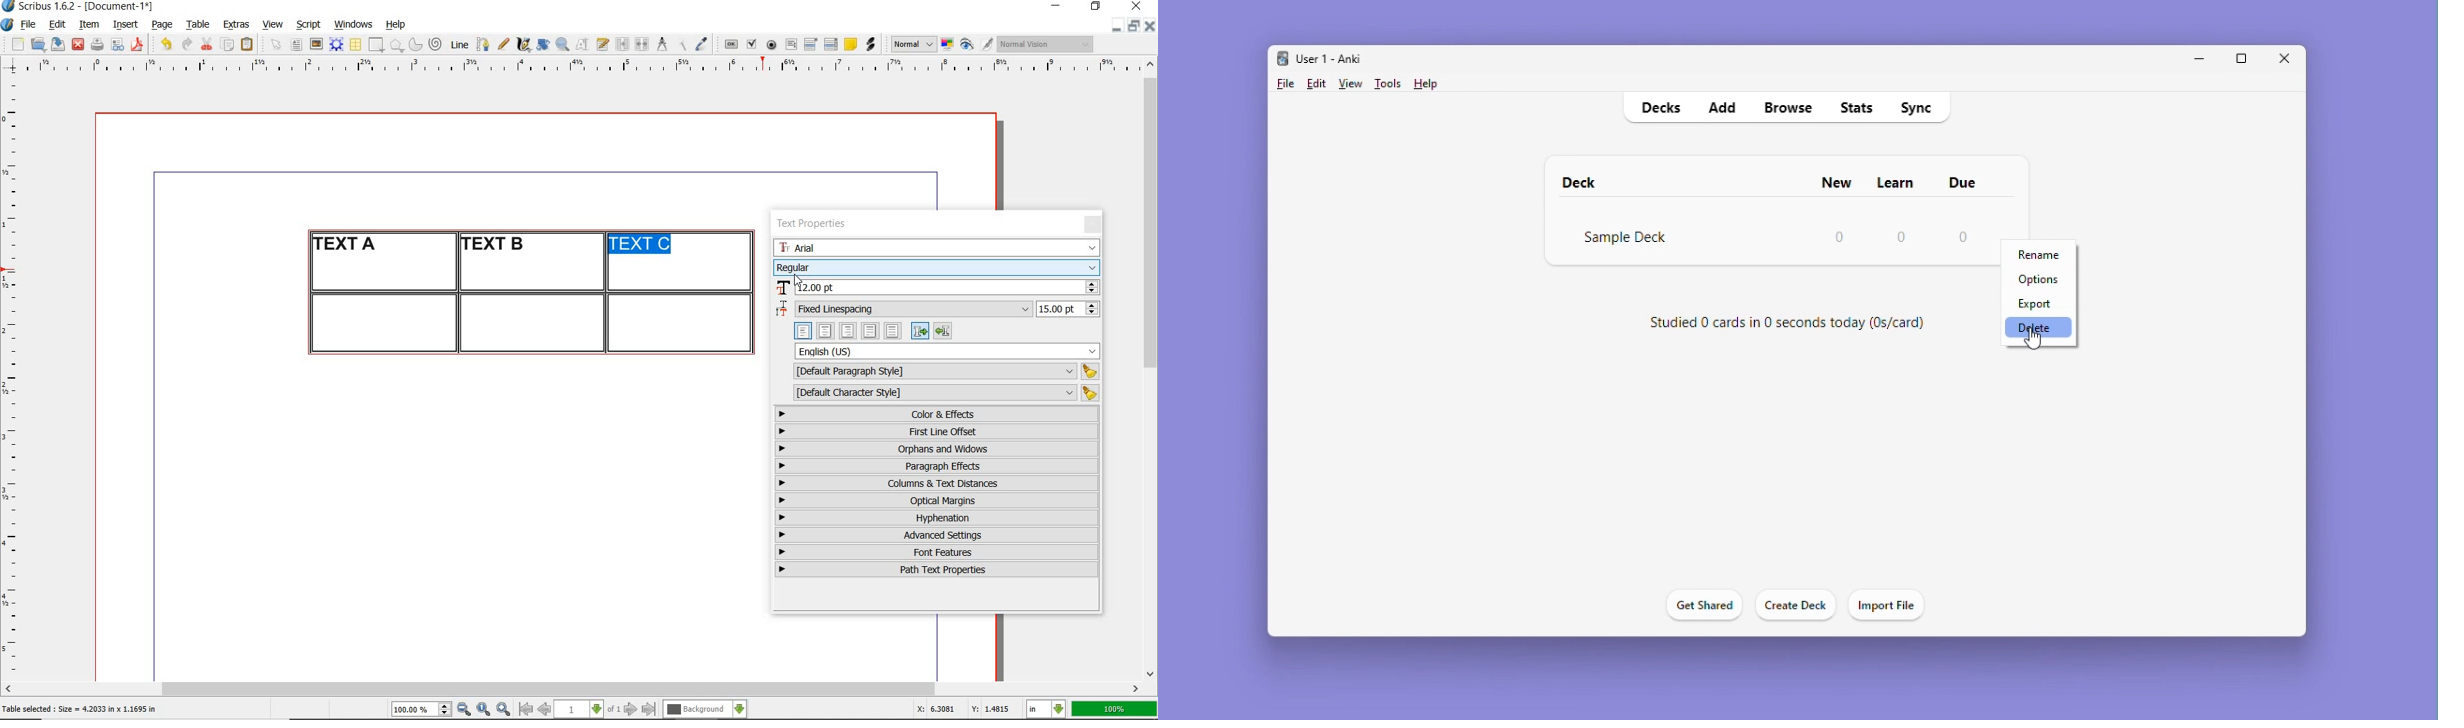 The width and height of the screenshot is (2464, 728). I want to click on Add, so click(1721, 106).